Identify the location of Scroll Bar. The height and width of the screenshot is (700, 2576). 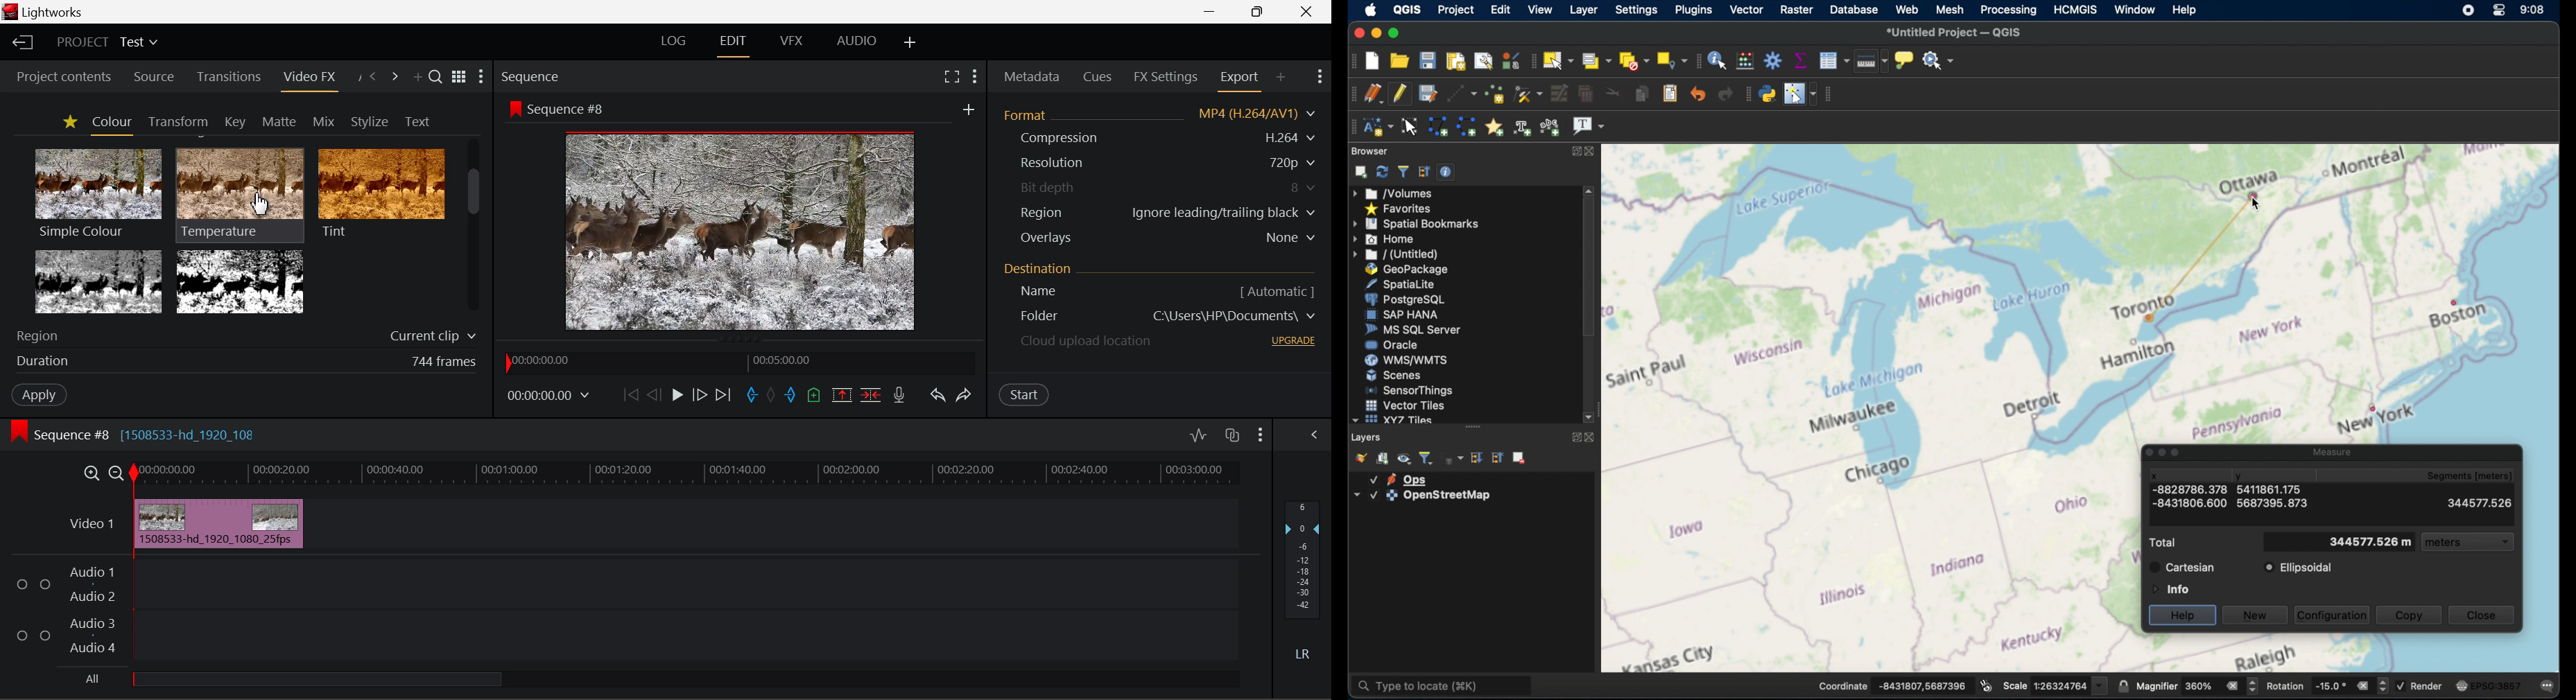
(474, 228).